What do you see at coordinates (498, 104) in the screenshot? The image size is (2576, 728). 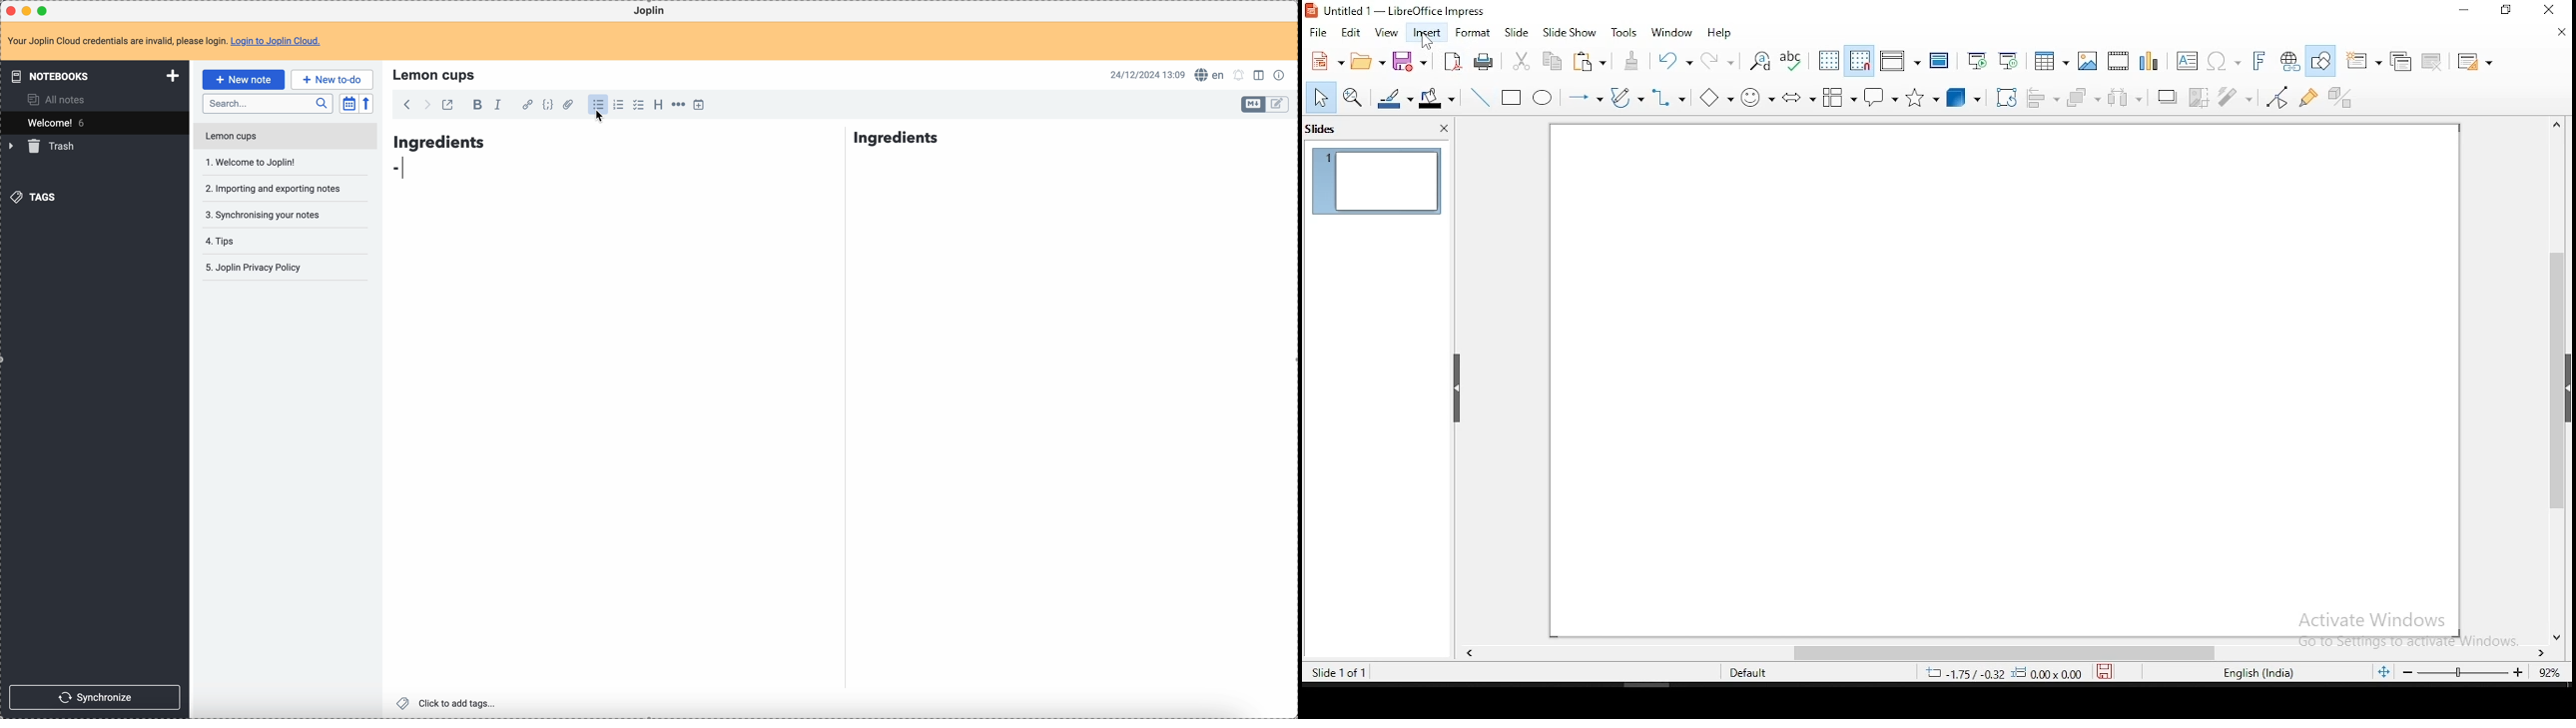 I see `italic` at bounding box center [498, 104].